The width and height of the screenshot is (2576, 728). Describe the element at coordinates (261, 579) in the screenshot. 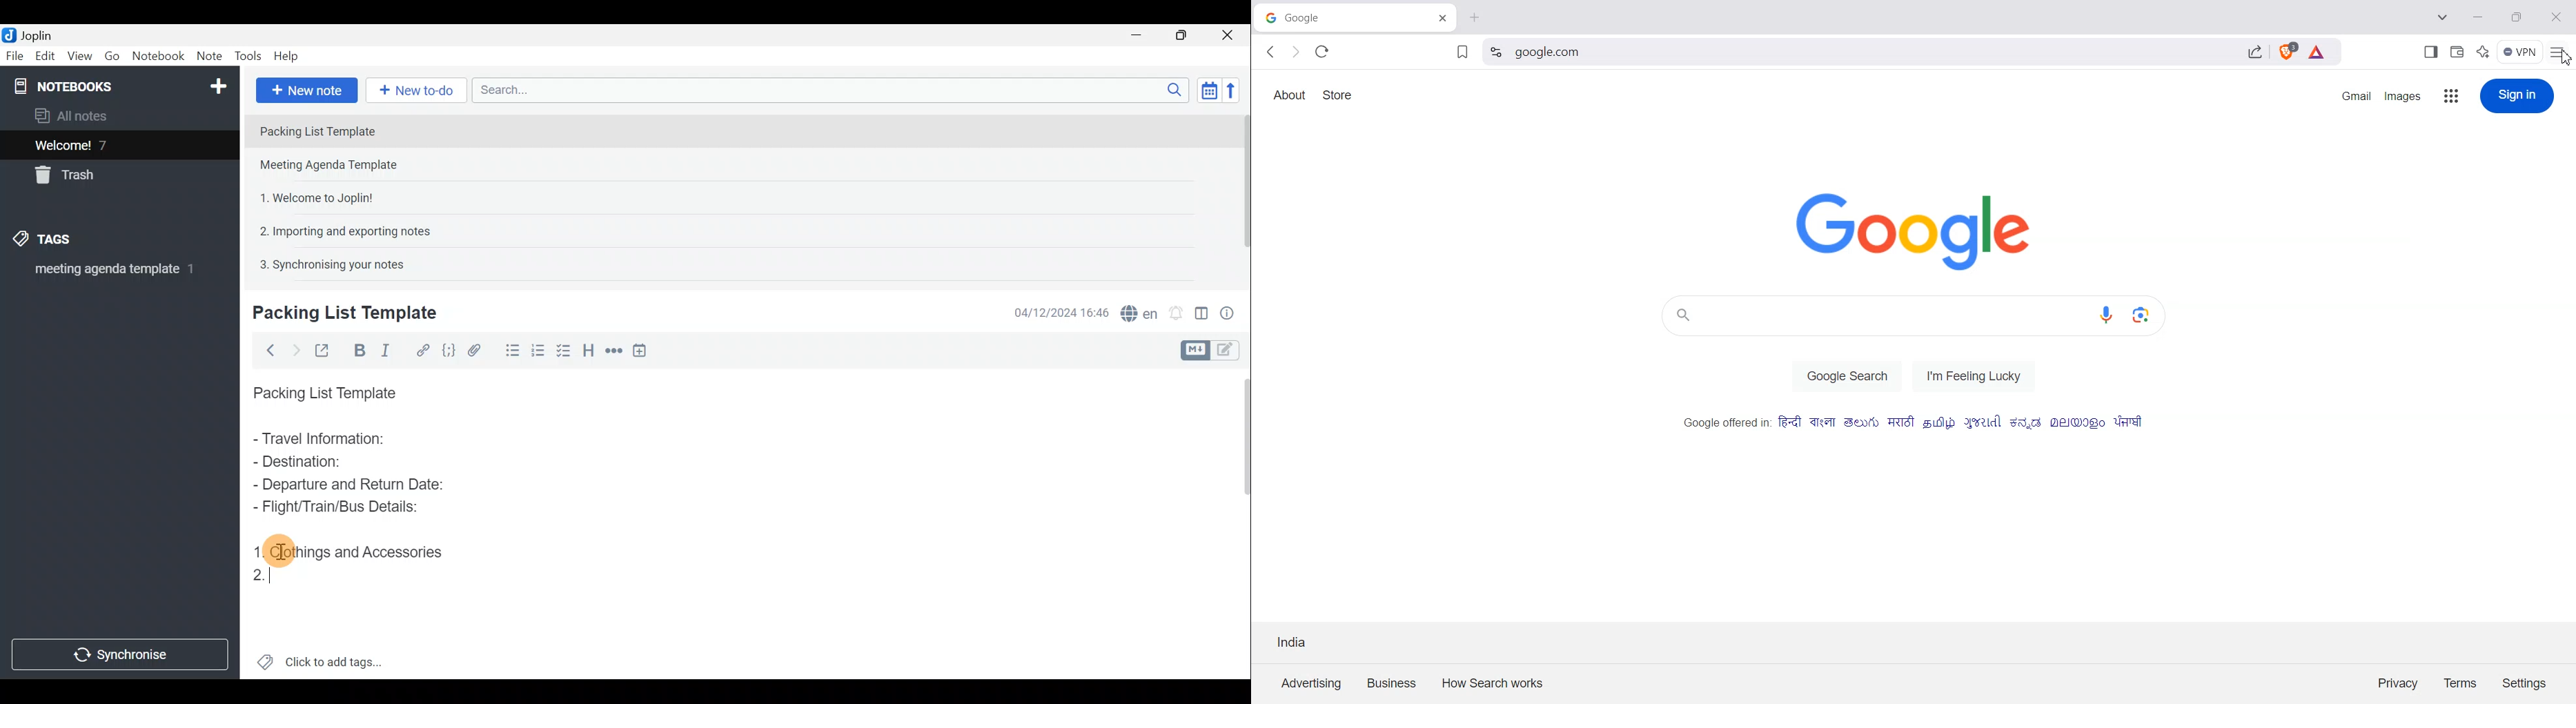

I see `Cursor` at that location.